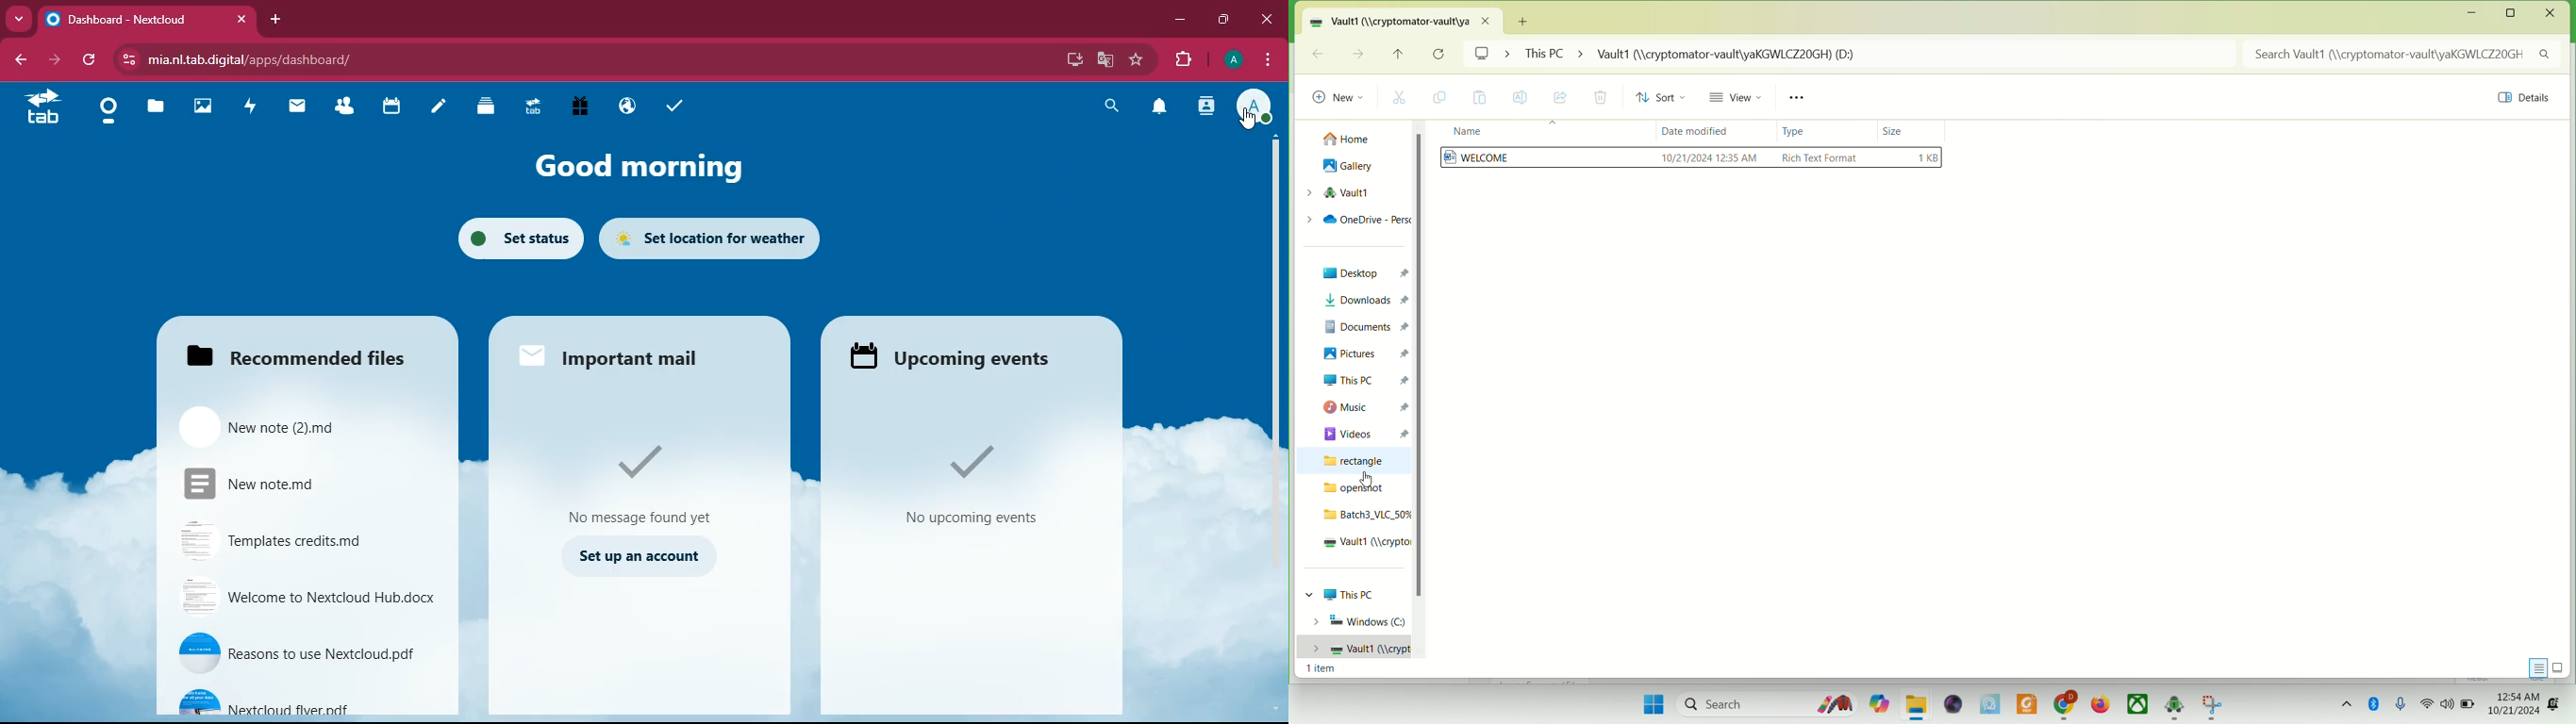 The height and width of the screenshot is (728, 2576). I want to click on files, so click(161, 108).